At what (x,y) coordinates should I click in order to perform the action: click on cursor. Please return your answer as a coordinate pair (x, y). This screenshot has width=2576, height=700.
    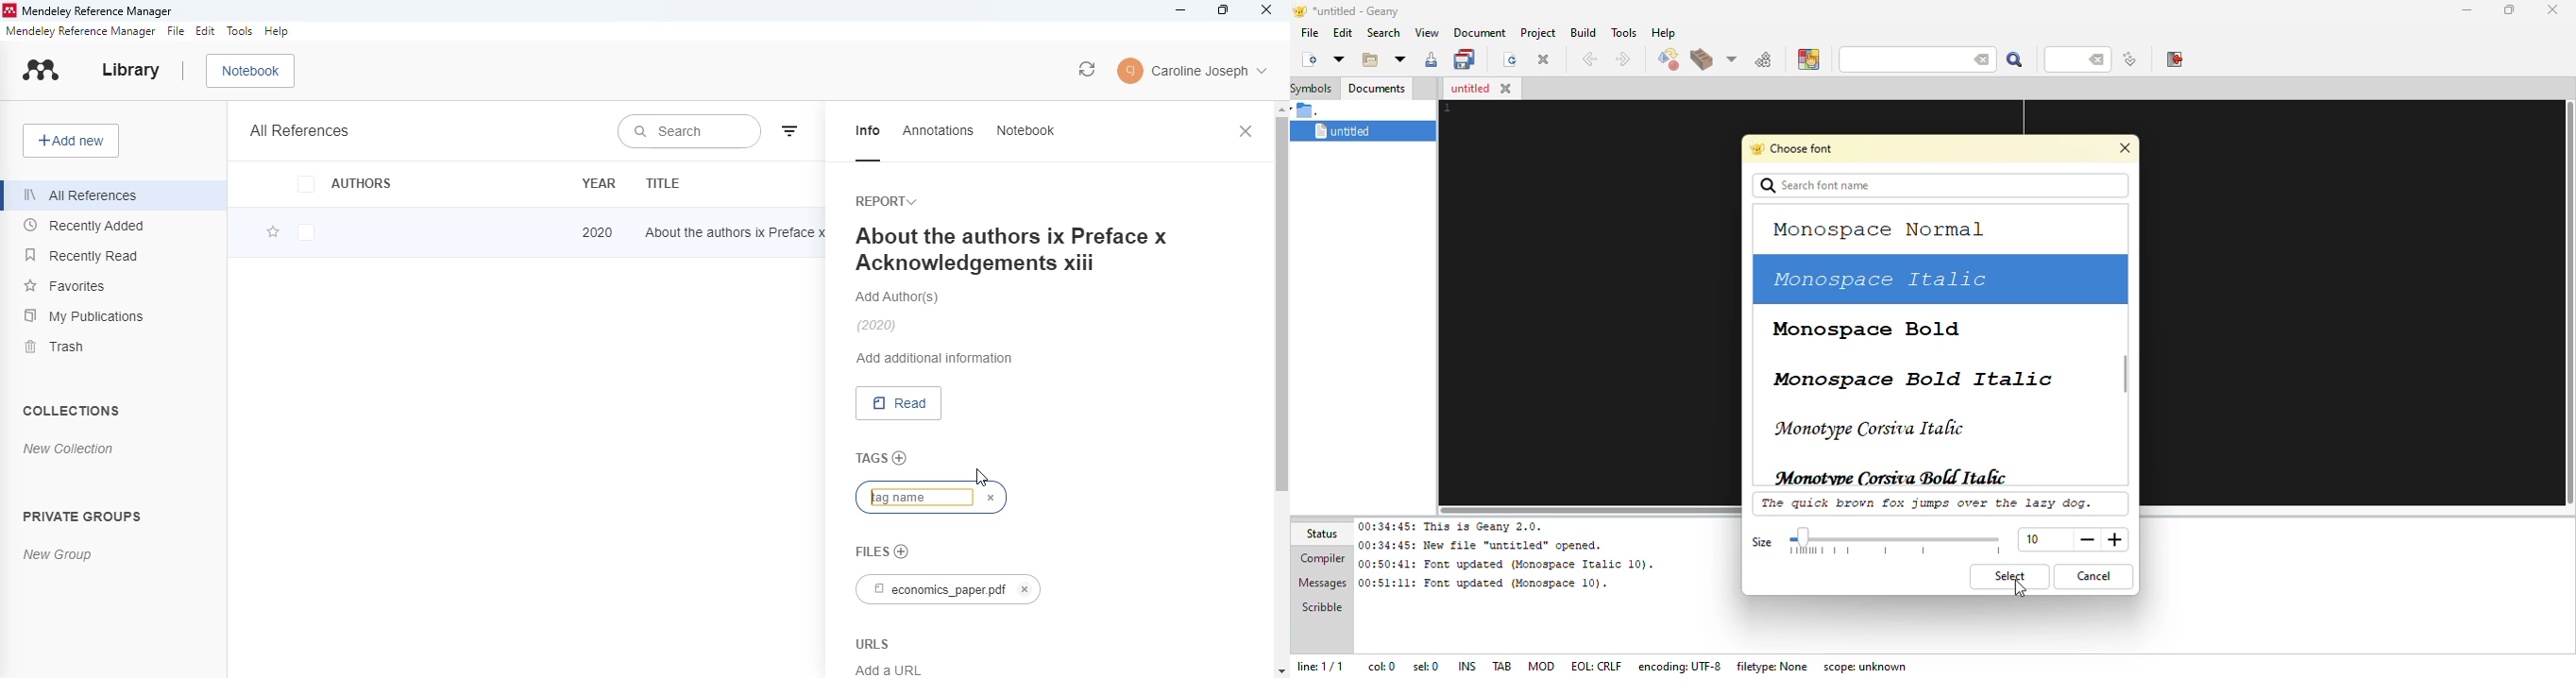
    Looking at the image, I should click on (2022, 589).